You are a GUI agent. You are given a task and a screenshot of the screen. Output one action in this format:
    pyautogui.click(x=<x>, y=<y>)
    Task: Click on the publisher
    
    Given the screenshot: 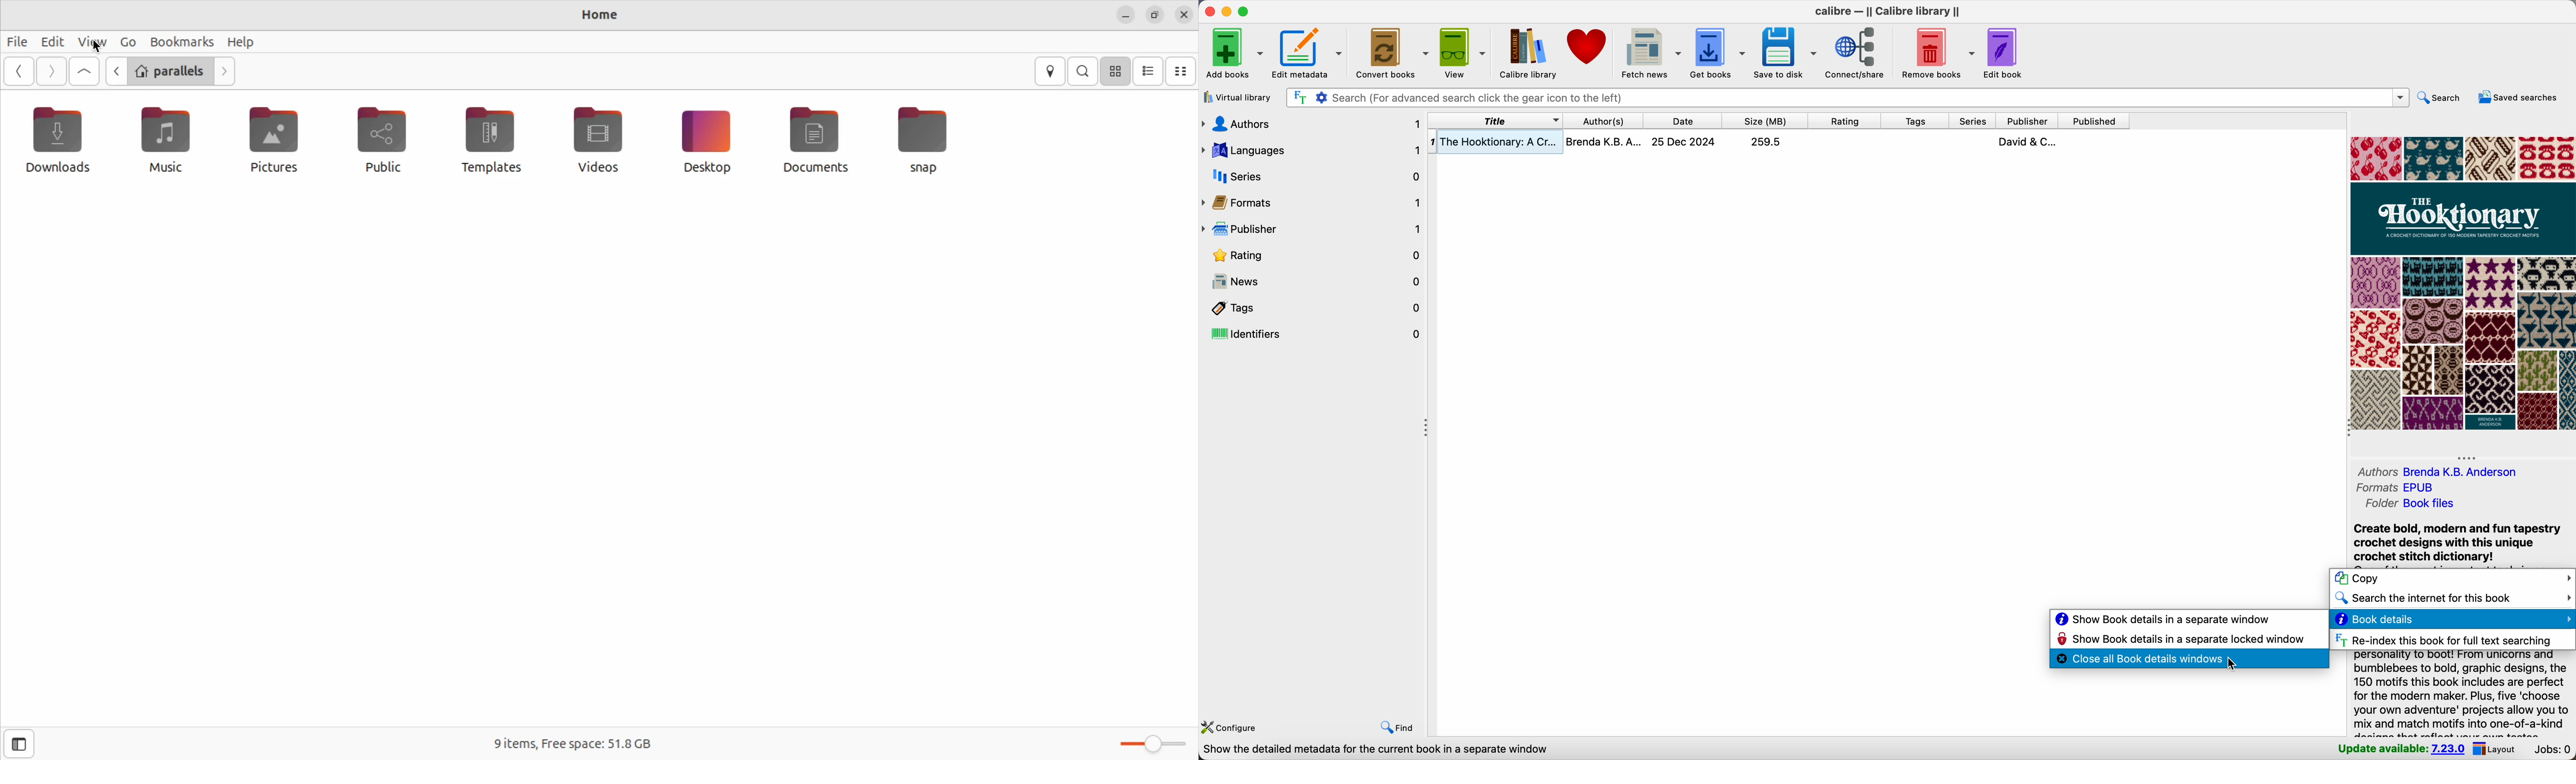 What is the action you would take?
    pyautogui.click(x=1314, y=231)
    